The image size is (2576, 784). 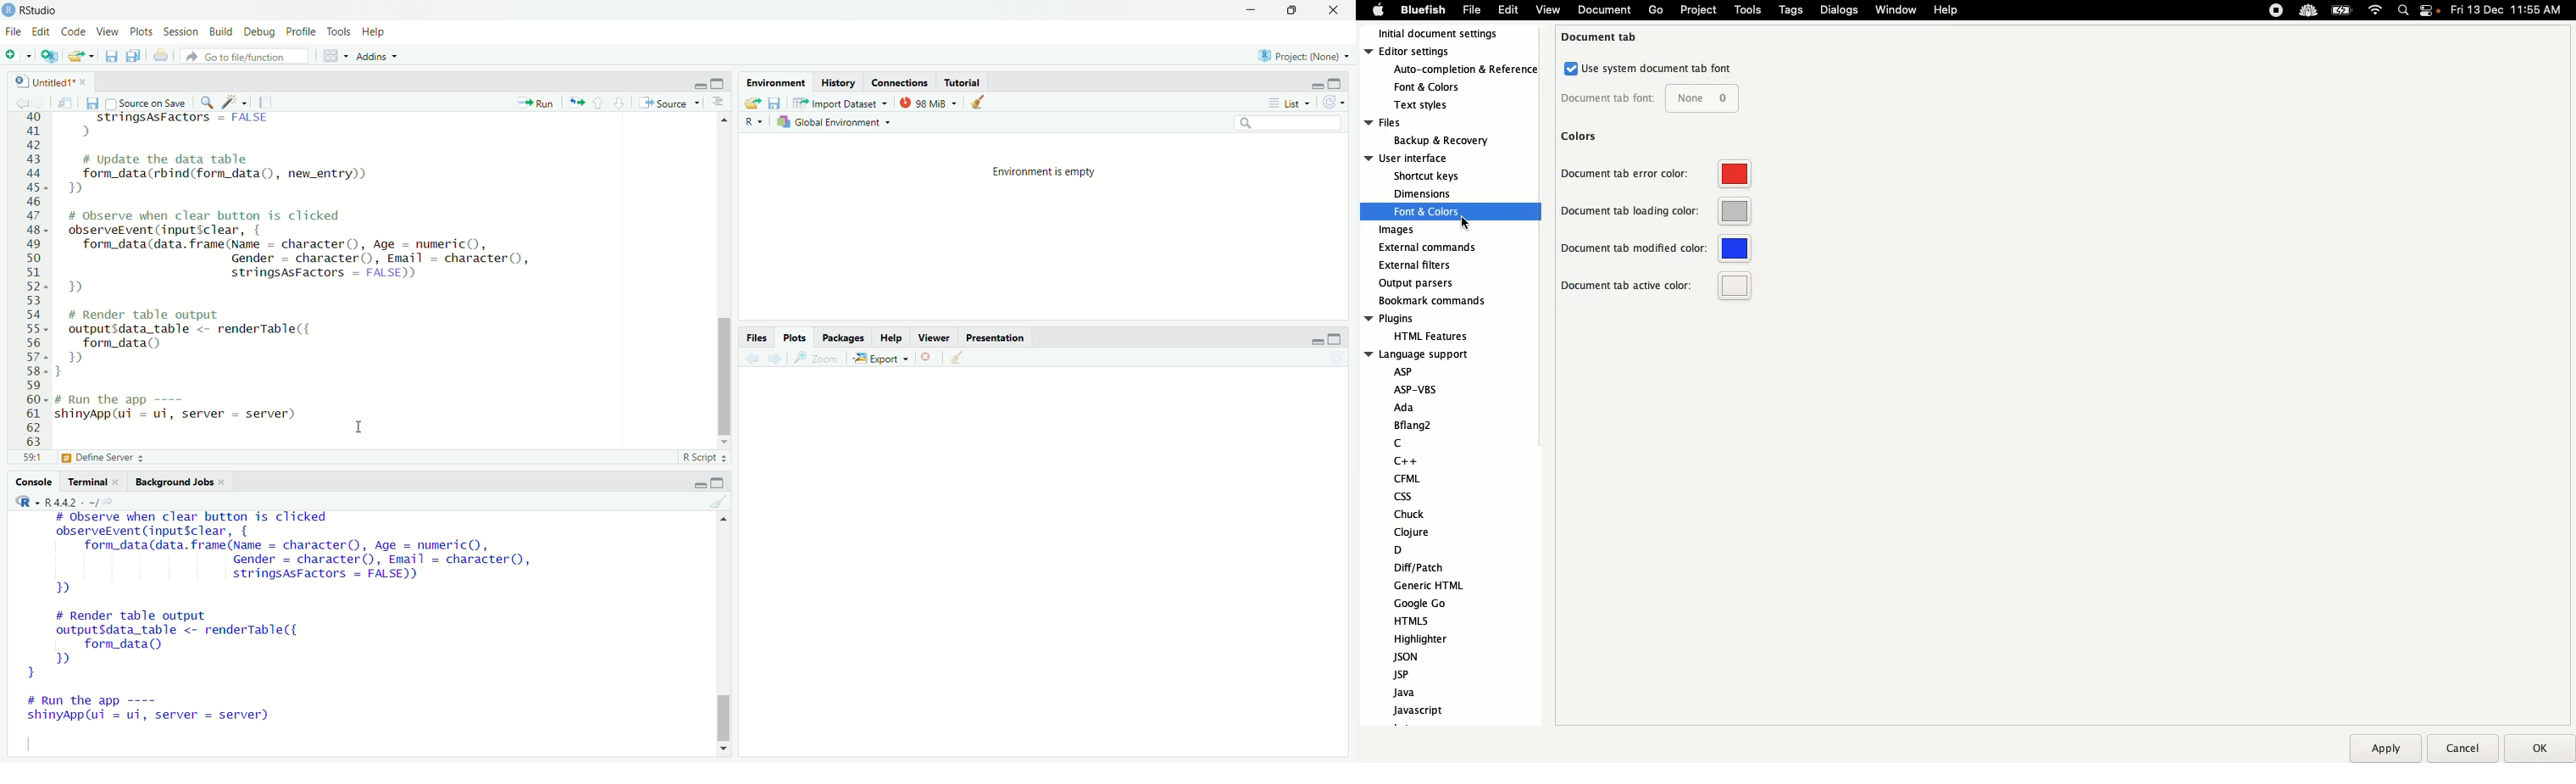 I want to click on document, so click(x=1602, y=11).